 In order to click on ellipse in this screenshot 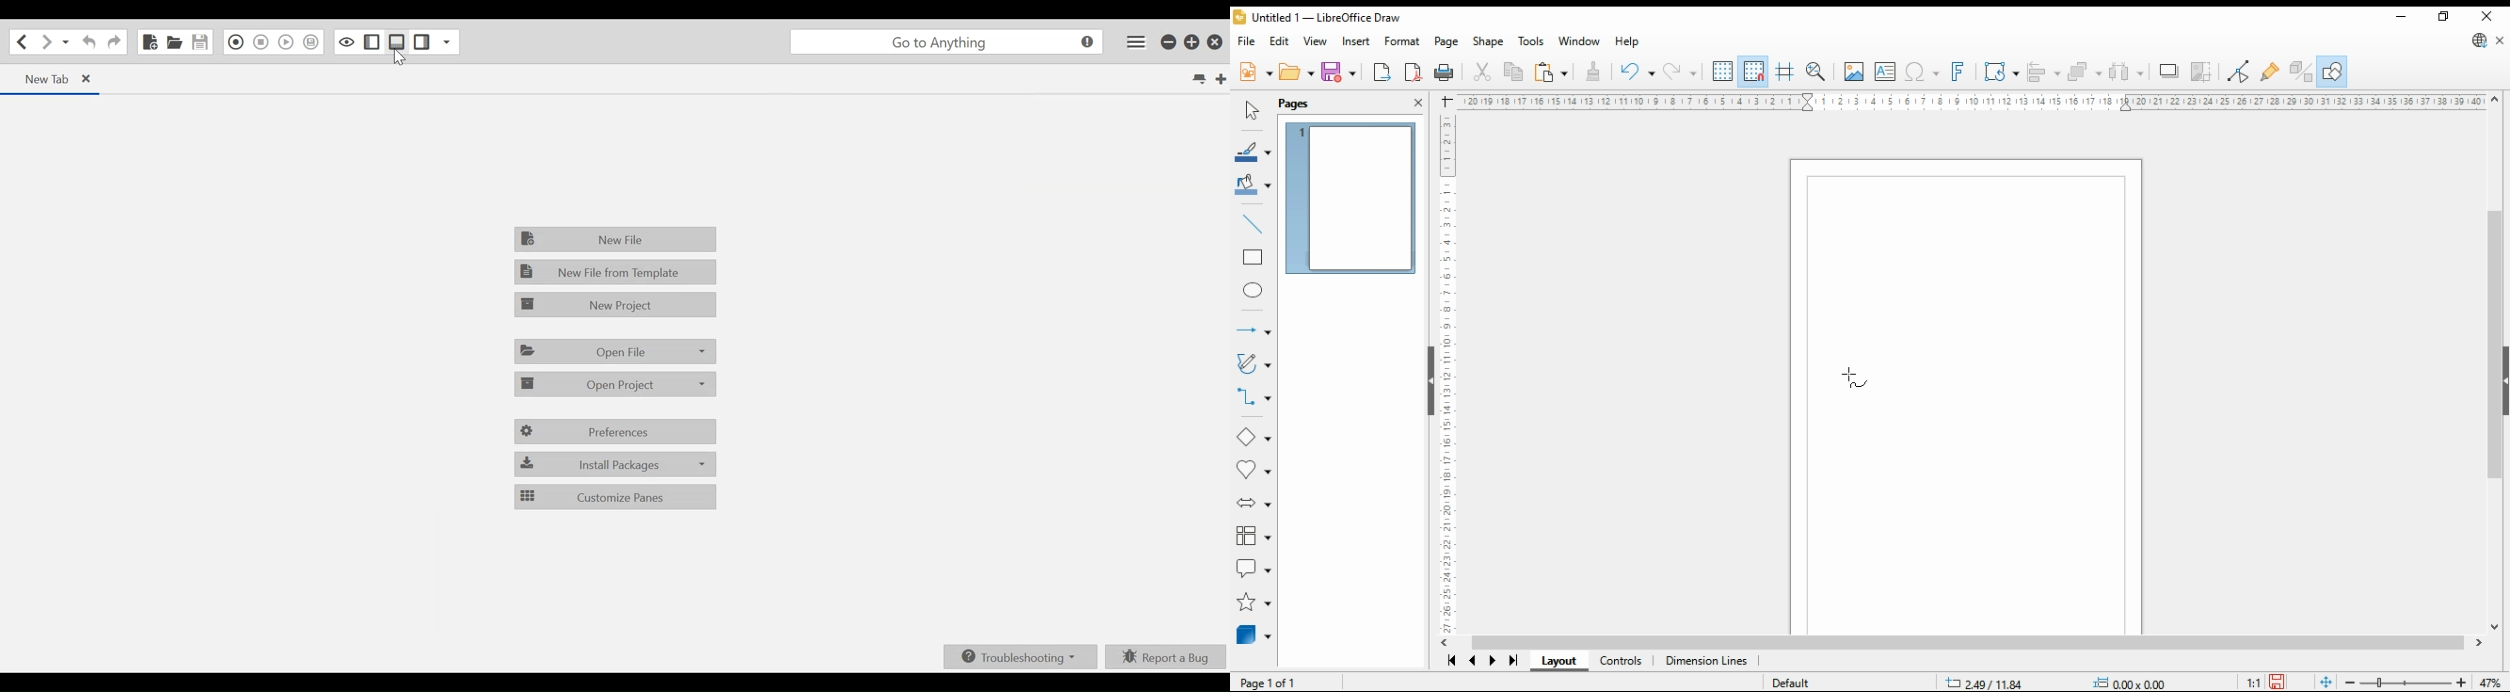, I will do `click(1252, 292)`.